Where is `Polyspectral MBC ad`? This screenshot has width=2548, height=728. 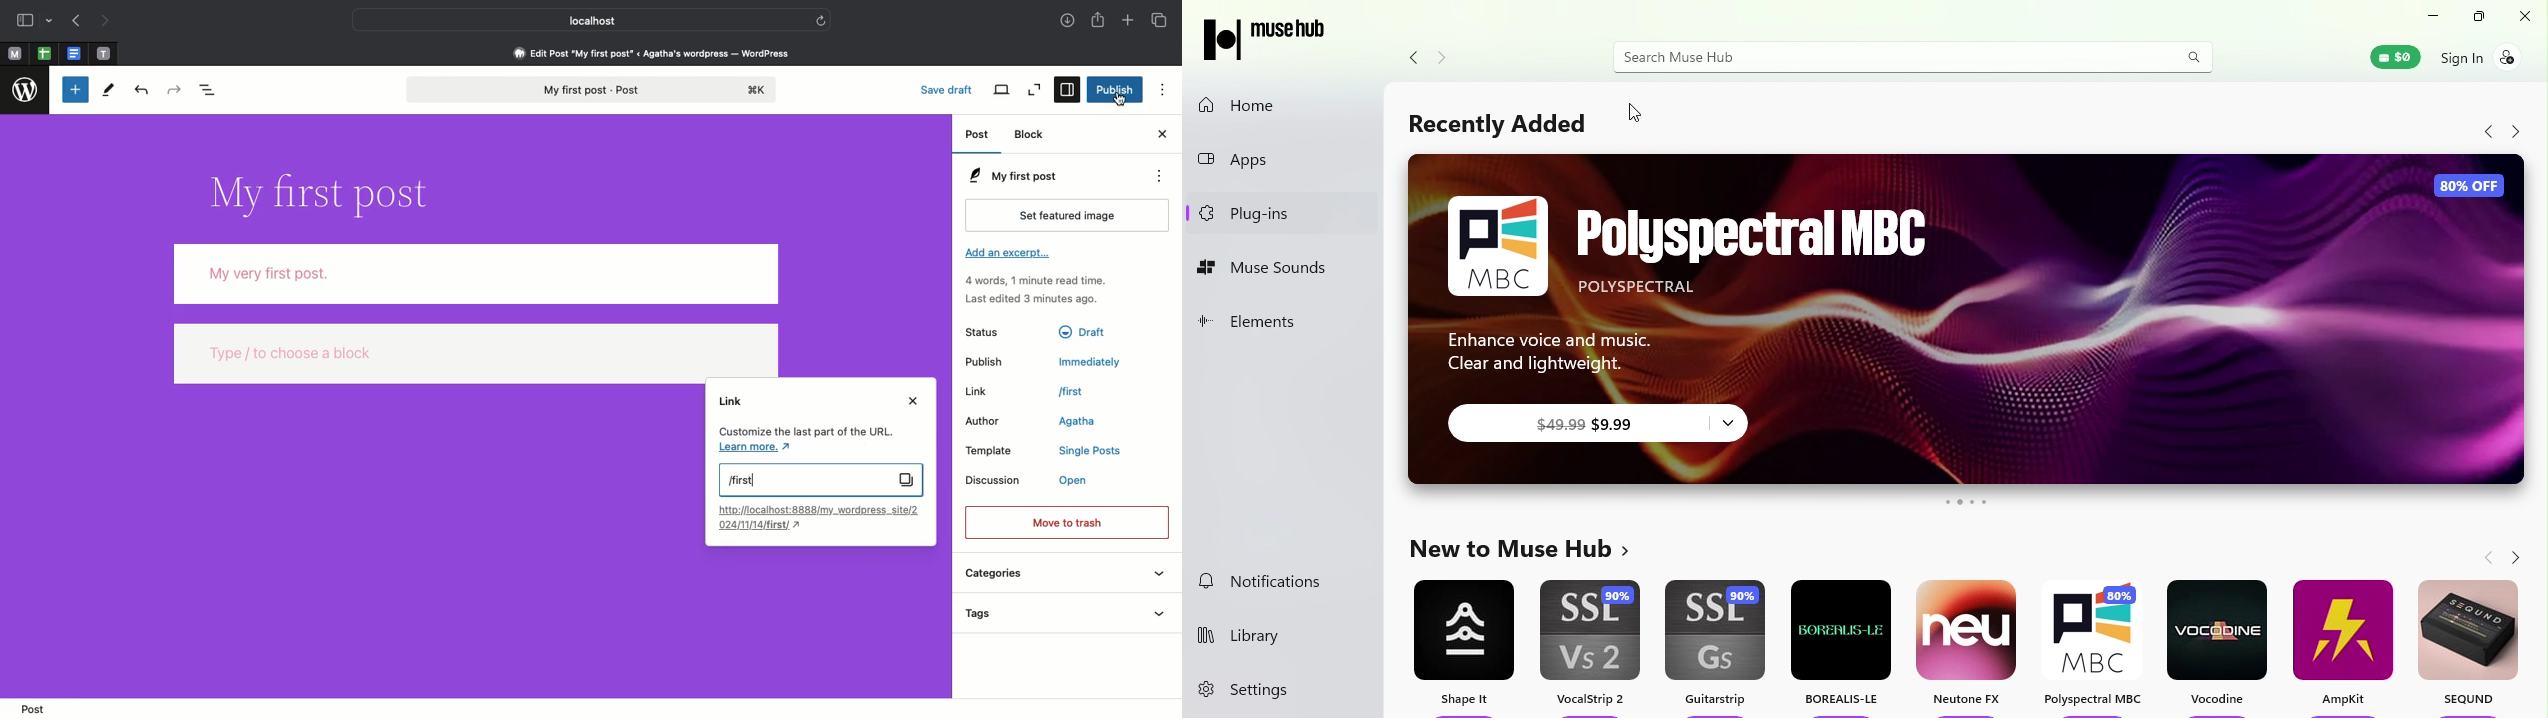 Polyspectral MBC ad is located at coordinates (1969, 274).